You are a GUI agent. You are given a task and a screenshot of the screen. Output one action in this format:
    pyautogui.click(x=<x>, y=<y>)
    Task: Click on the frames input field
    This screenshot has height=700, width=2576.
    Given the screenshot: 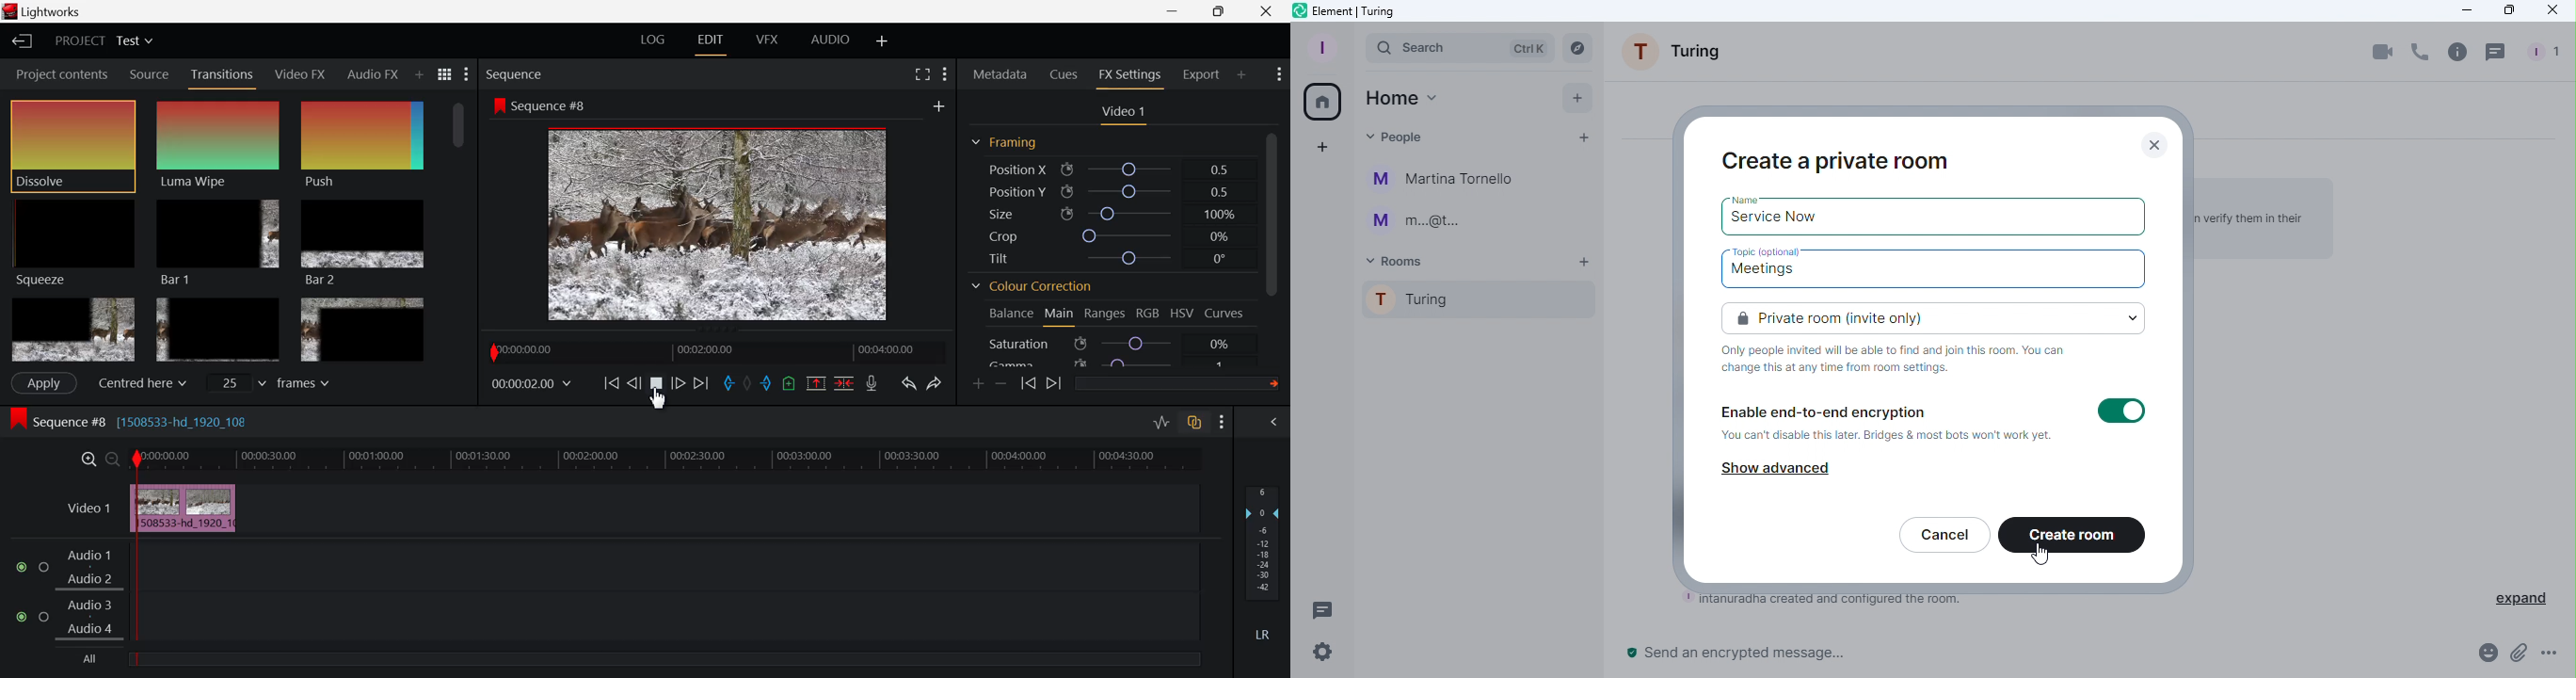 What is the action you would take?
    pyautogui.click(x=281, y=381)
    